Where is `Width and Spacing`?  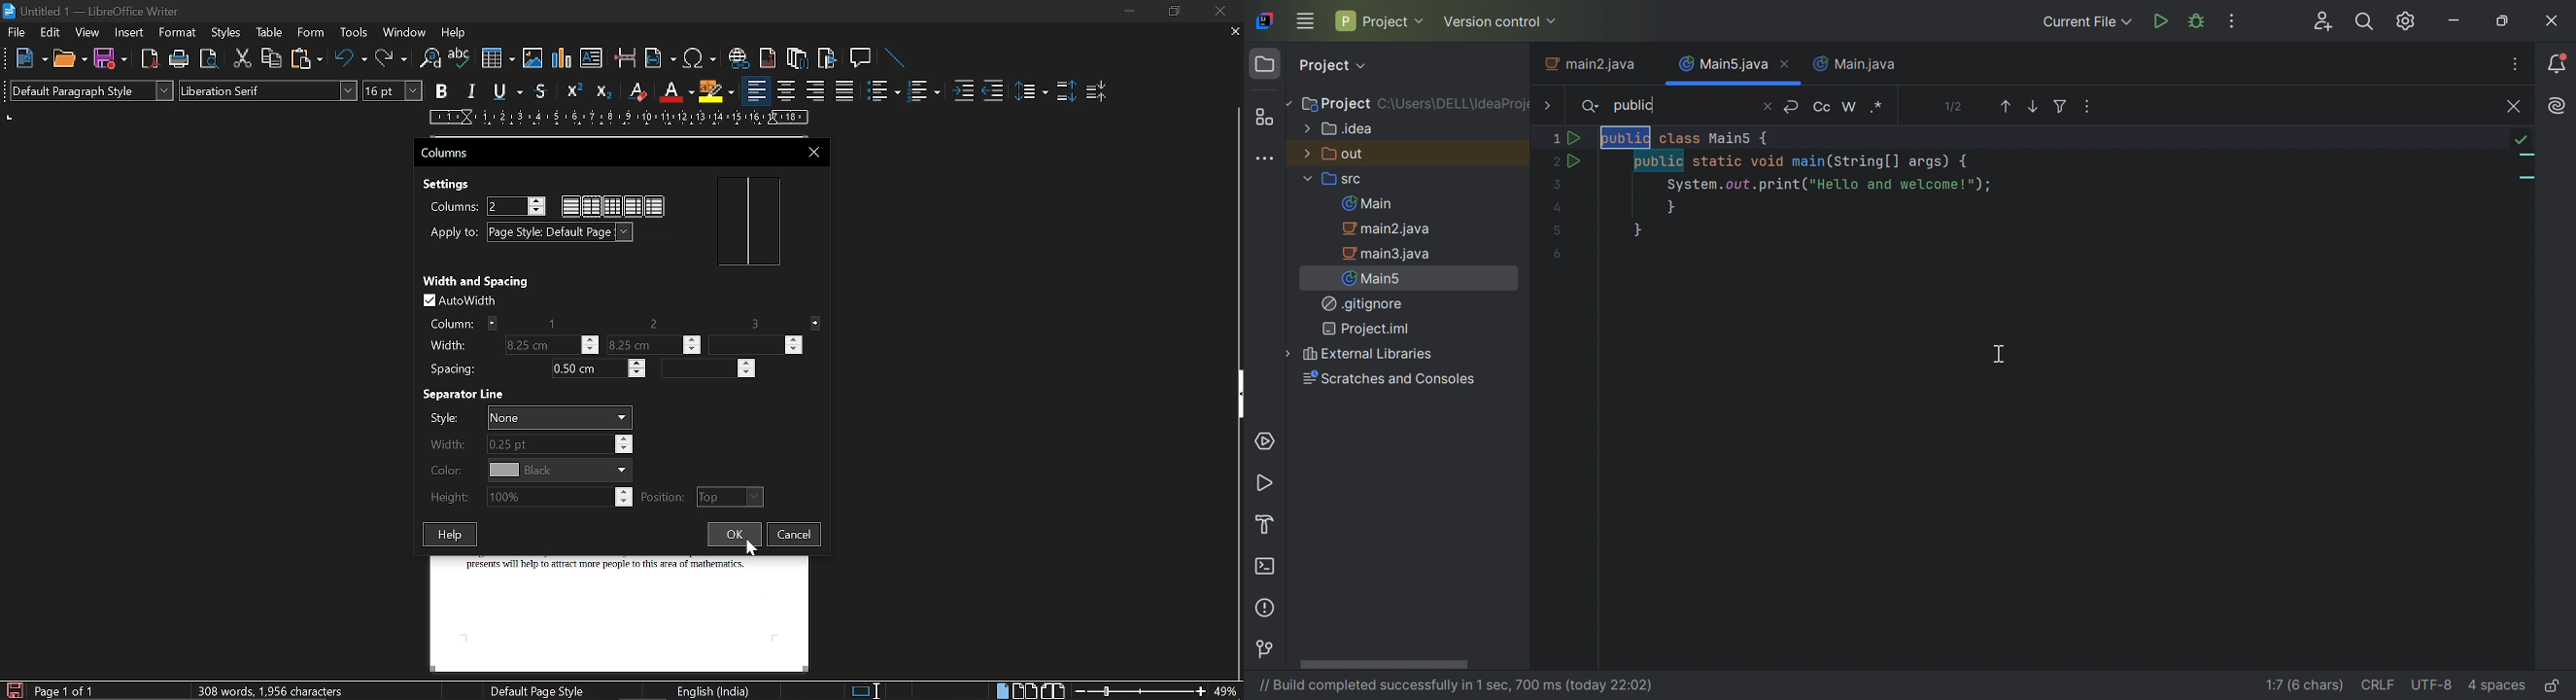 Width and Spacing is located at coordinates (478, 282).